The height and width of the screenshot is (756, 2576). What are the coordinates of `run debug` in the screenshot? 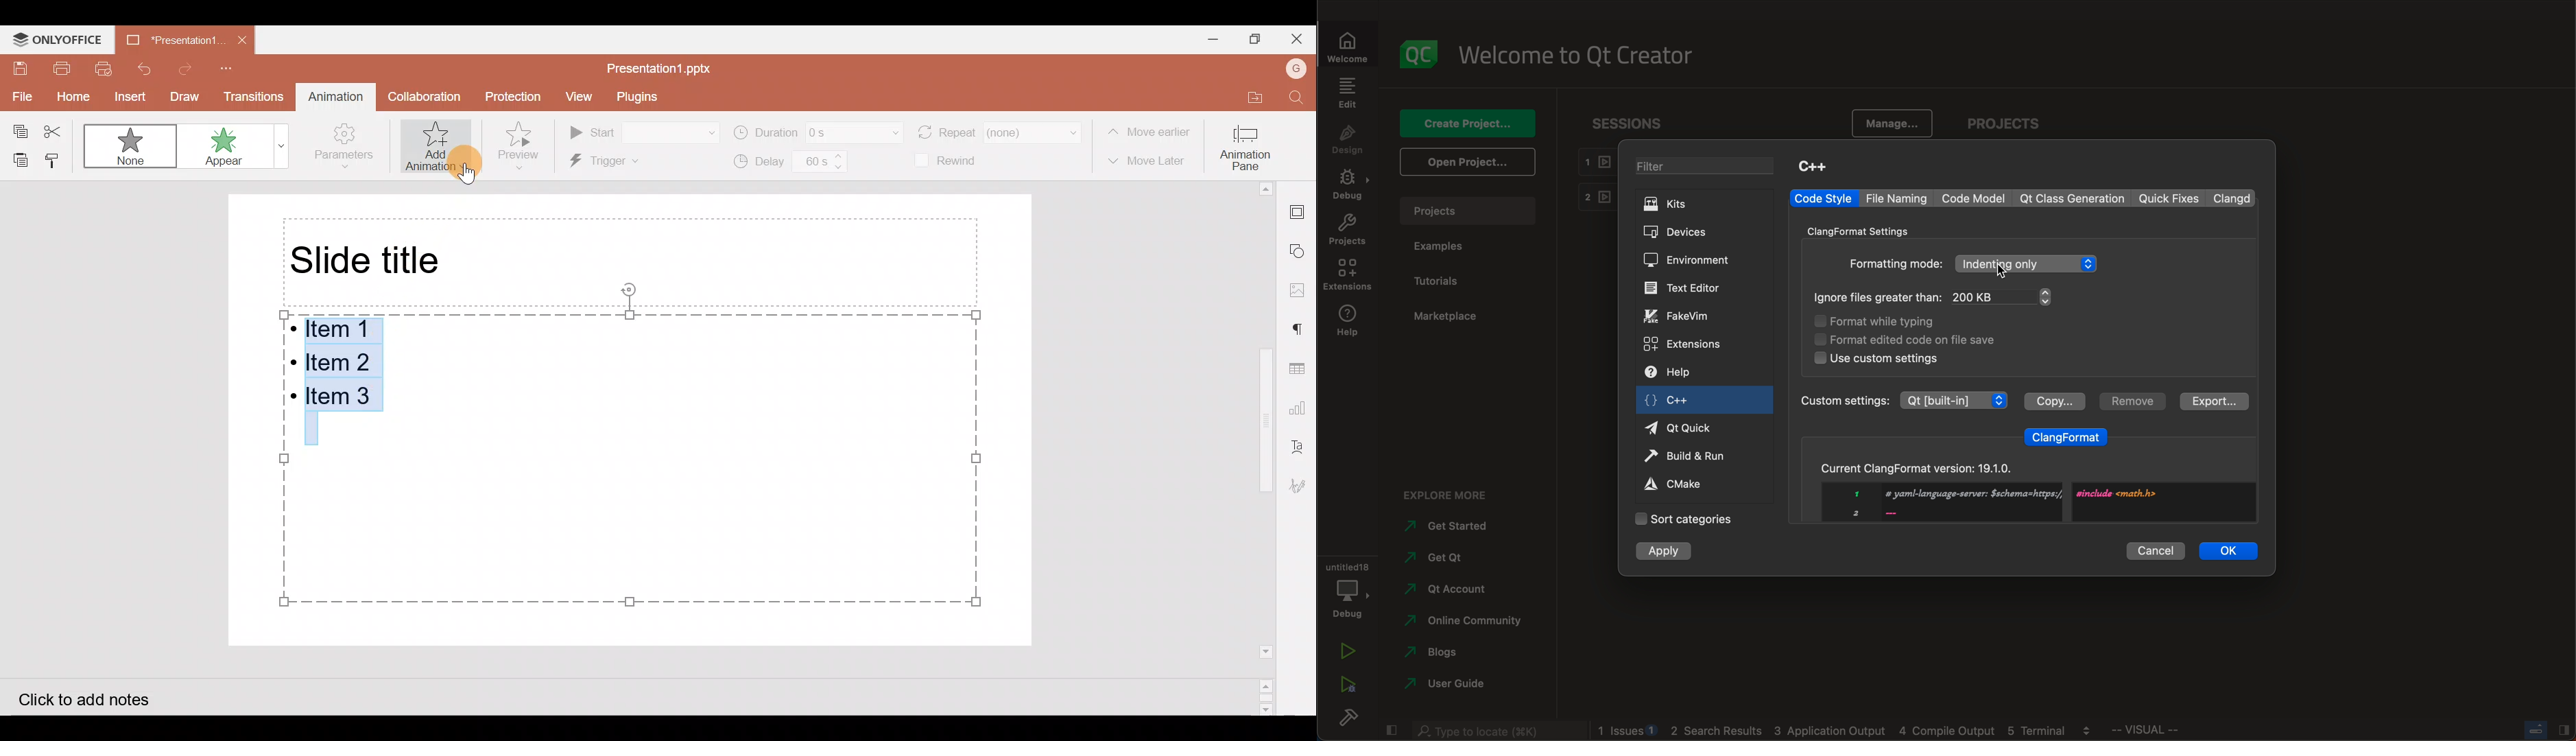 It's located at (1347, 682).